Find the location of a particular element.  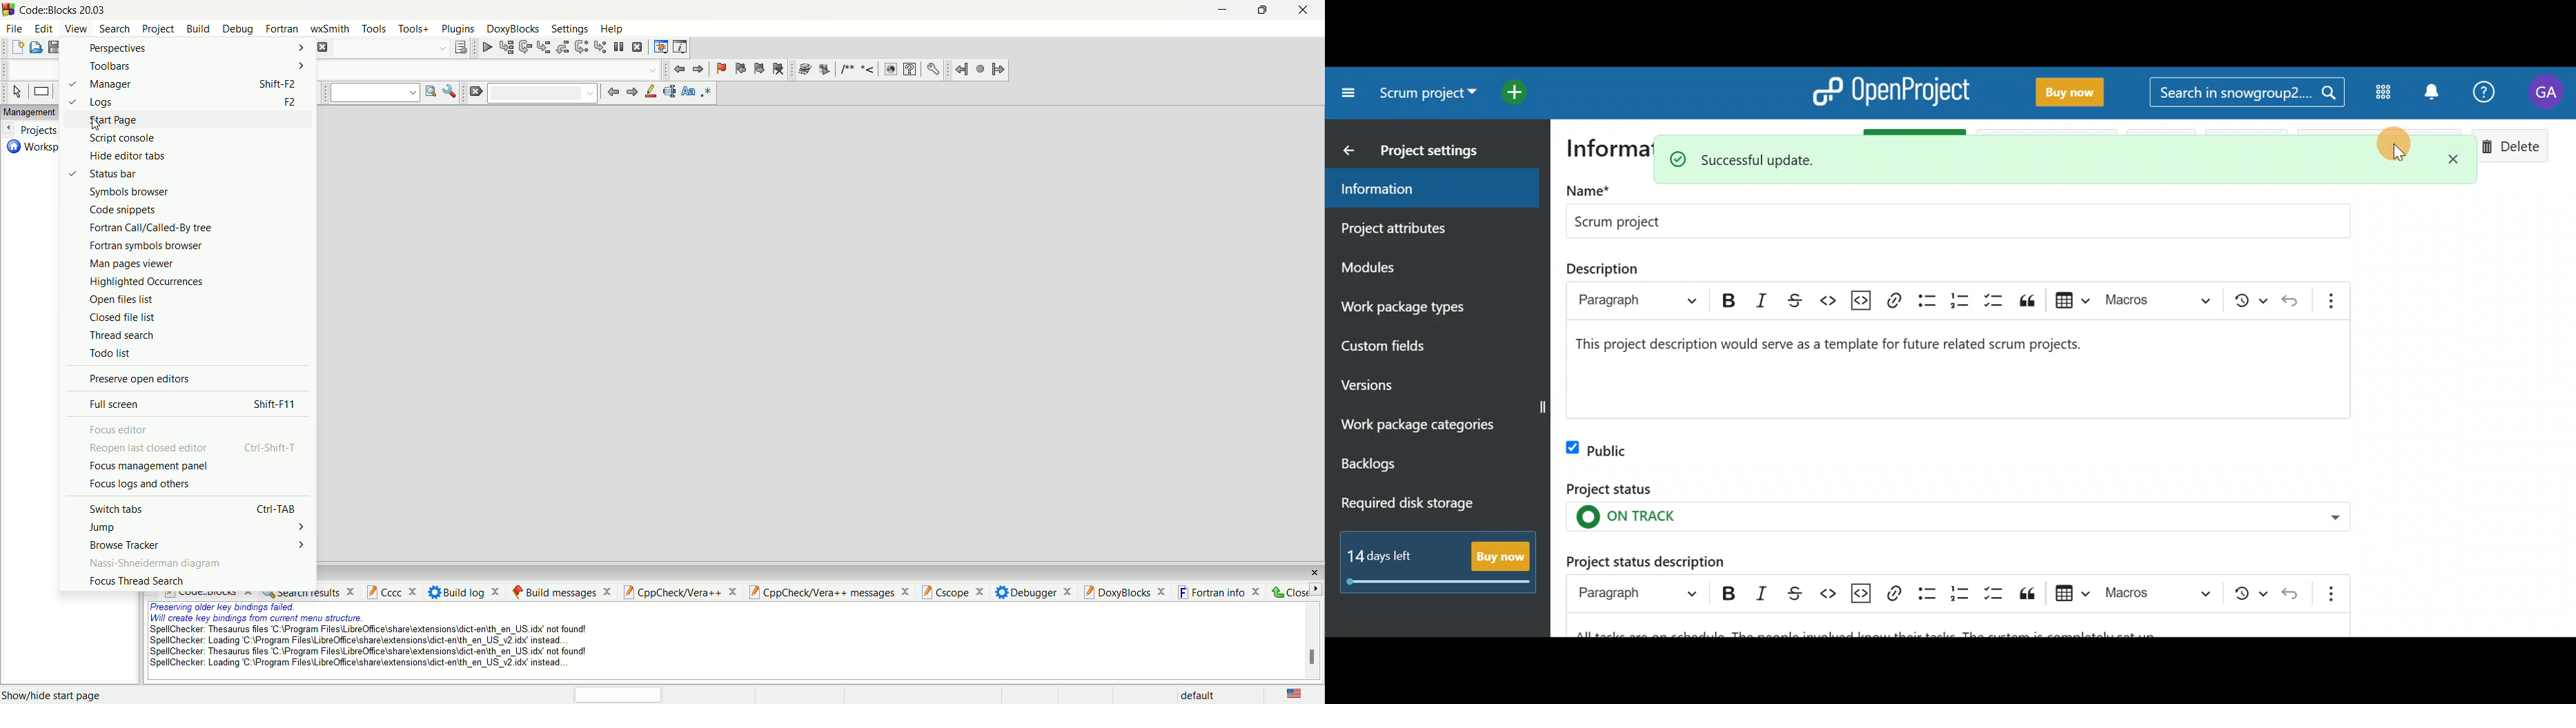

link is located at coordinates (1895, 300).